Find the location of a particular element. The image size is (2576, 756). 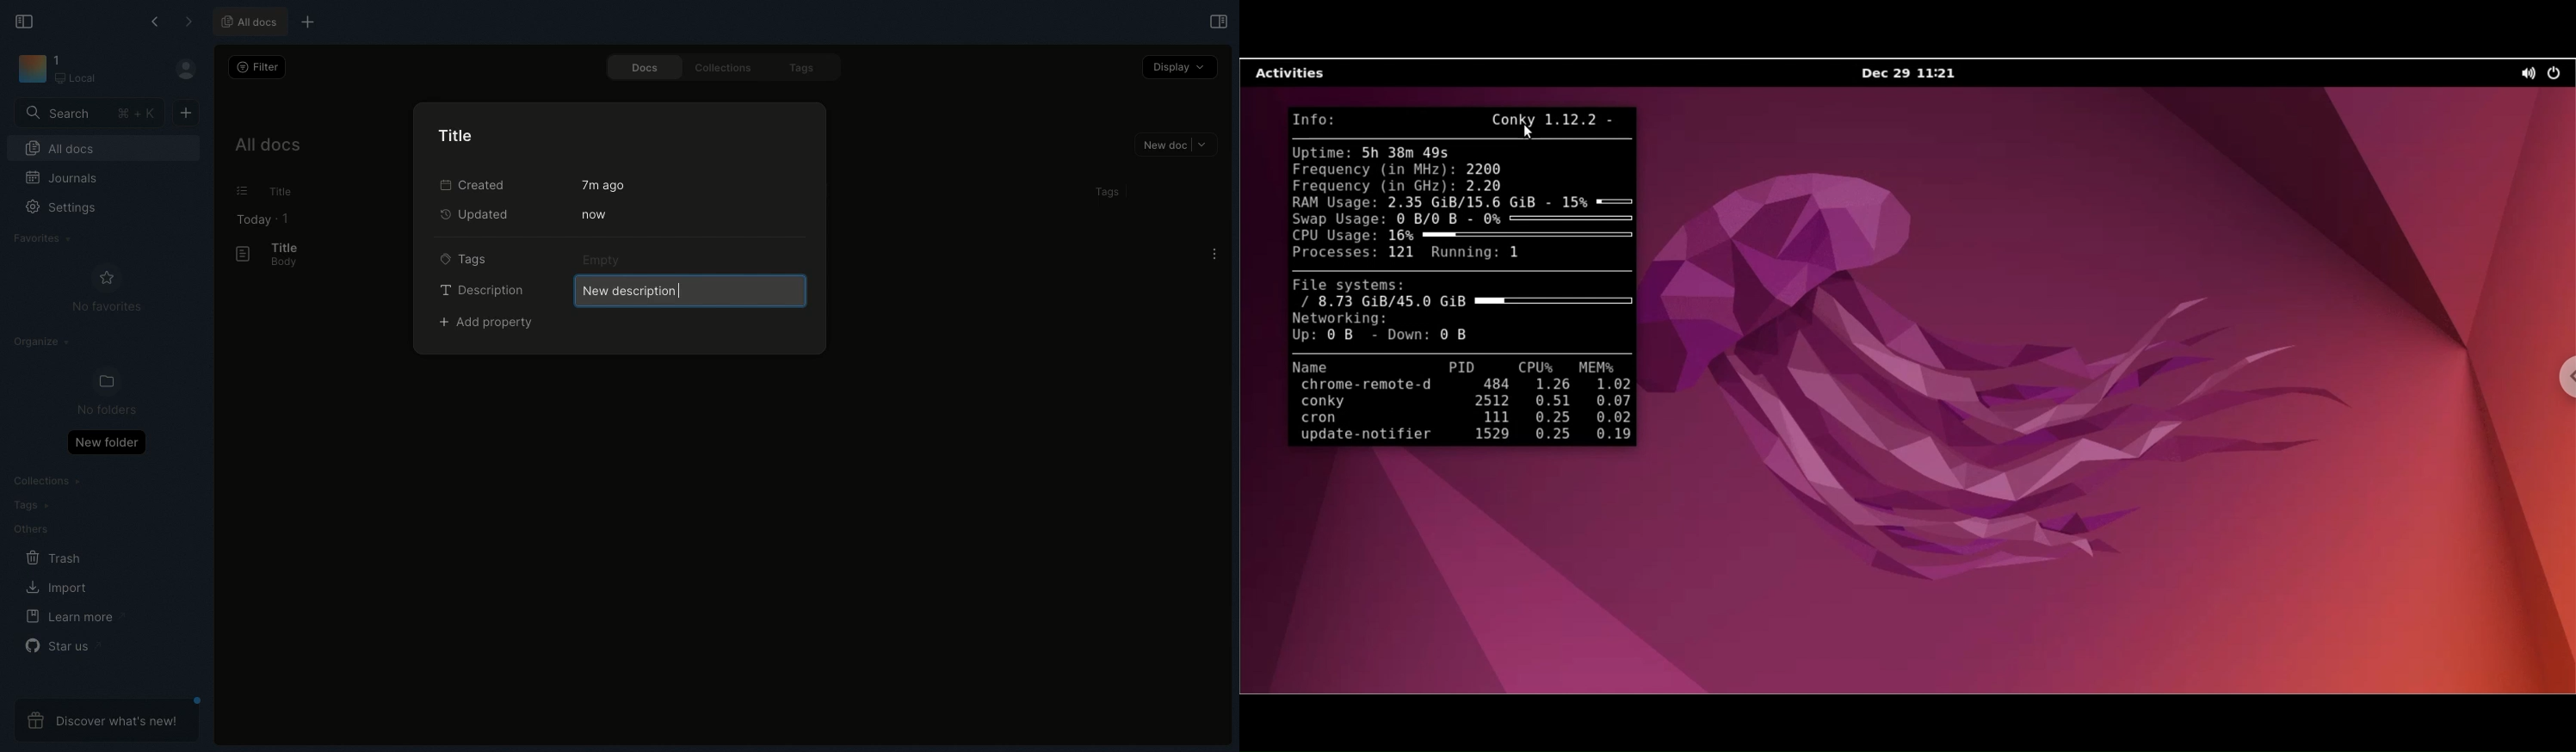

New folder is located at coordinates (106, 441).